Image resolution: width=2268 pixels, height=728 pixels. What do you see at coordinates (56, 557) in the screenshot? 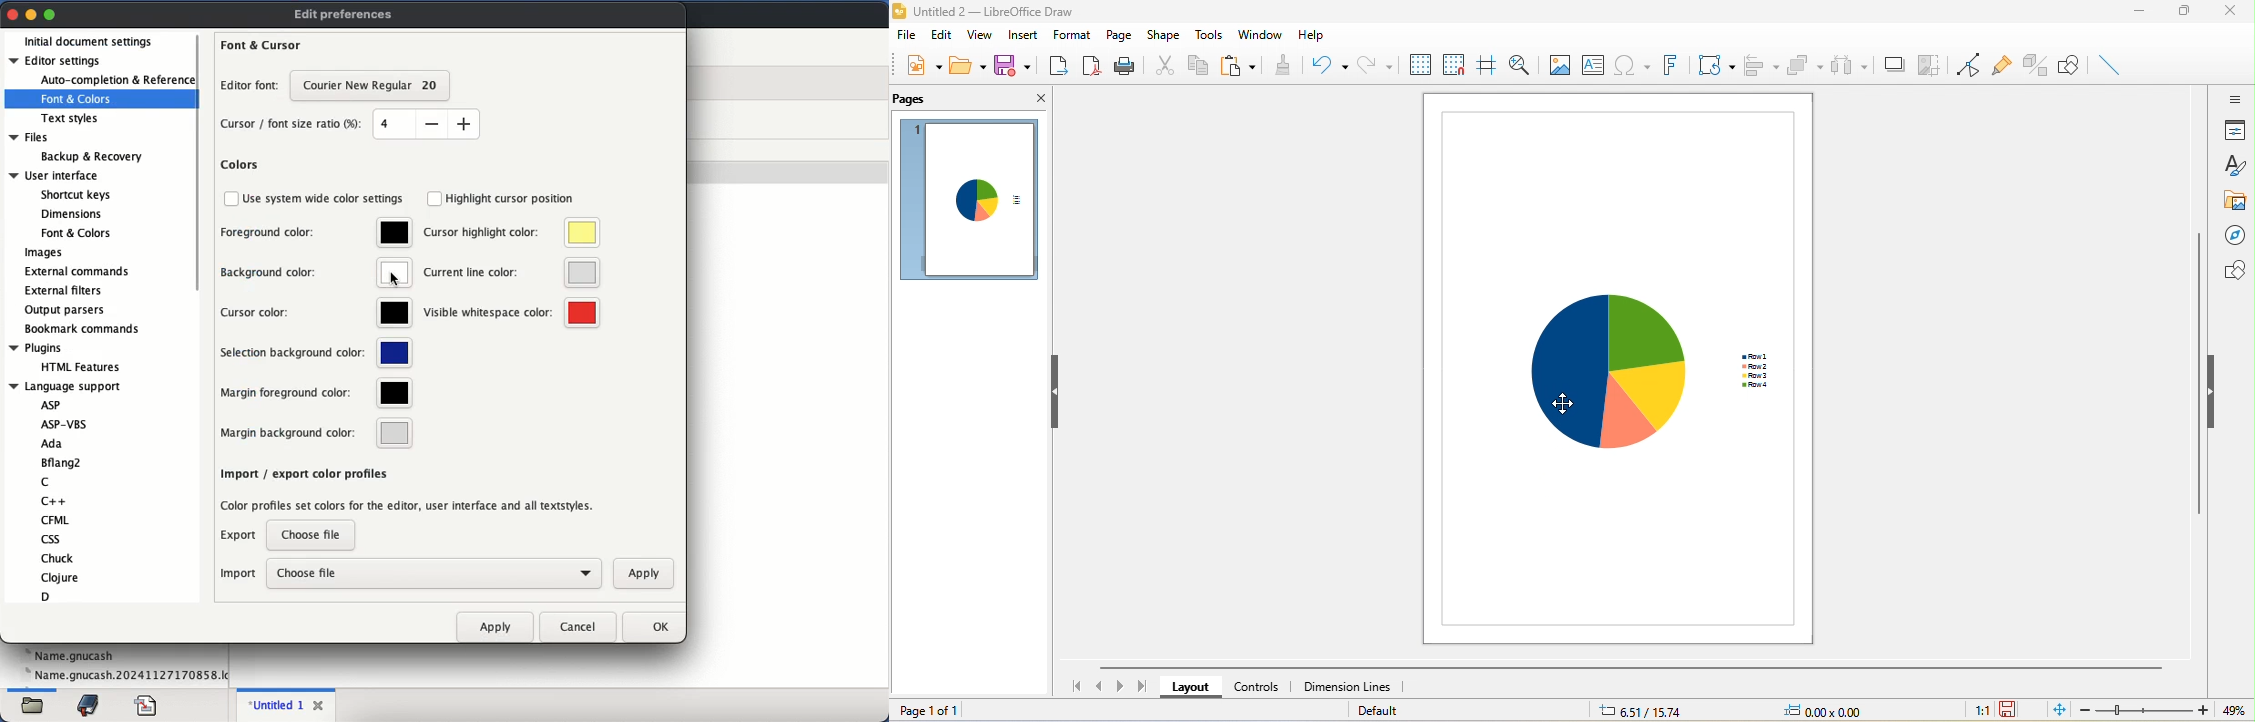
I see `Chuck` at bounding box center [56, 557].